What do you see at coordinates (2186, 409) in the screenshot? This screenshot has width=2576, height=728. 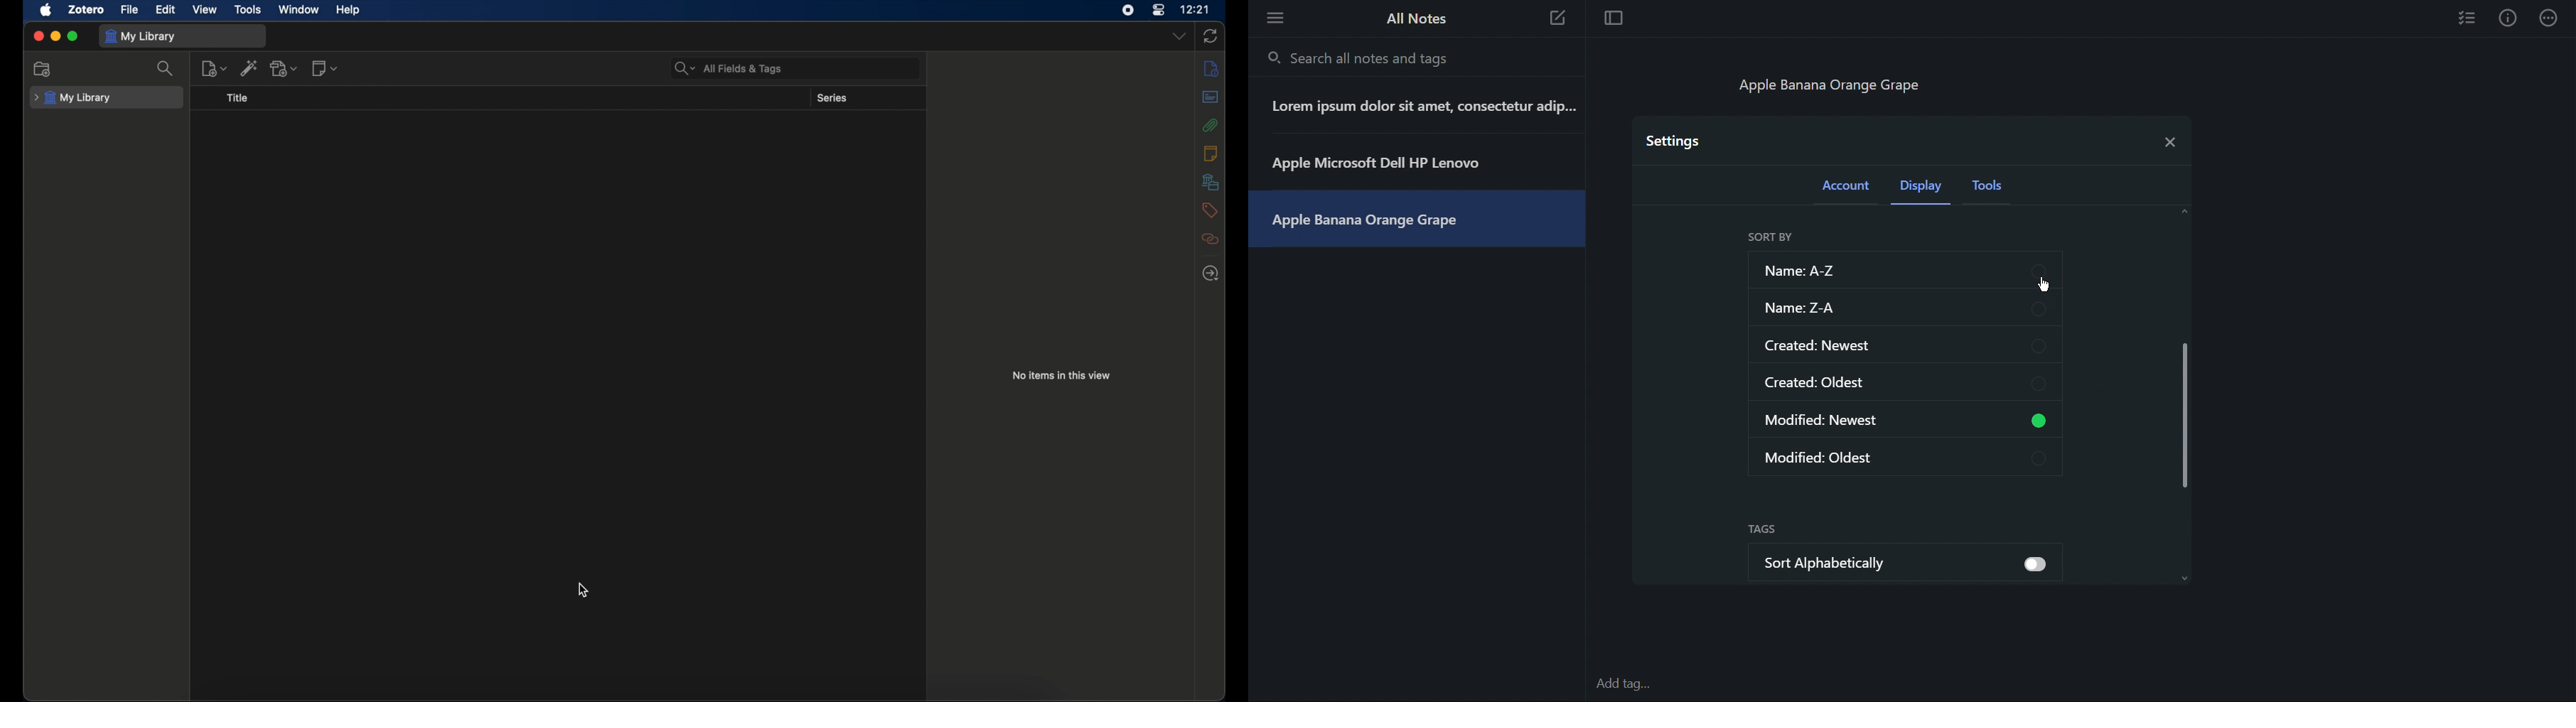 I see `vertical slider` at bounding box center [2186, 409].